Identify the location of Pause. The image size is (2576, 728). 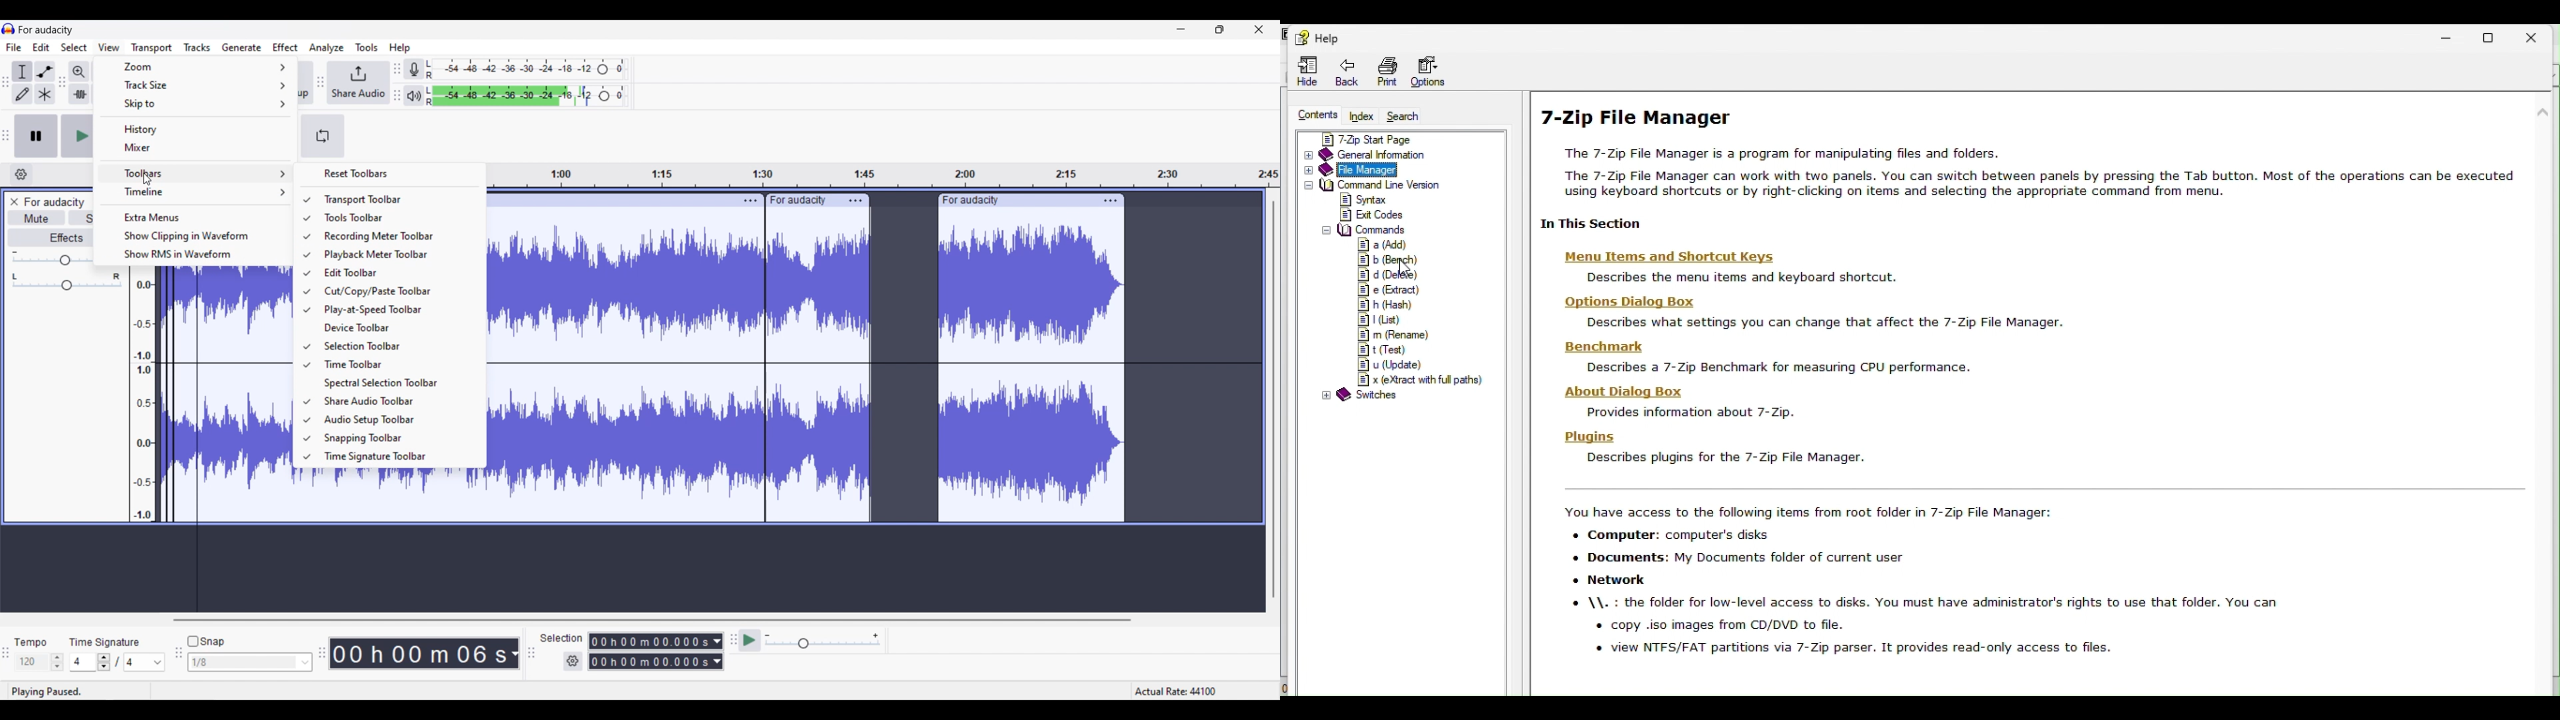
(36, 136).